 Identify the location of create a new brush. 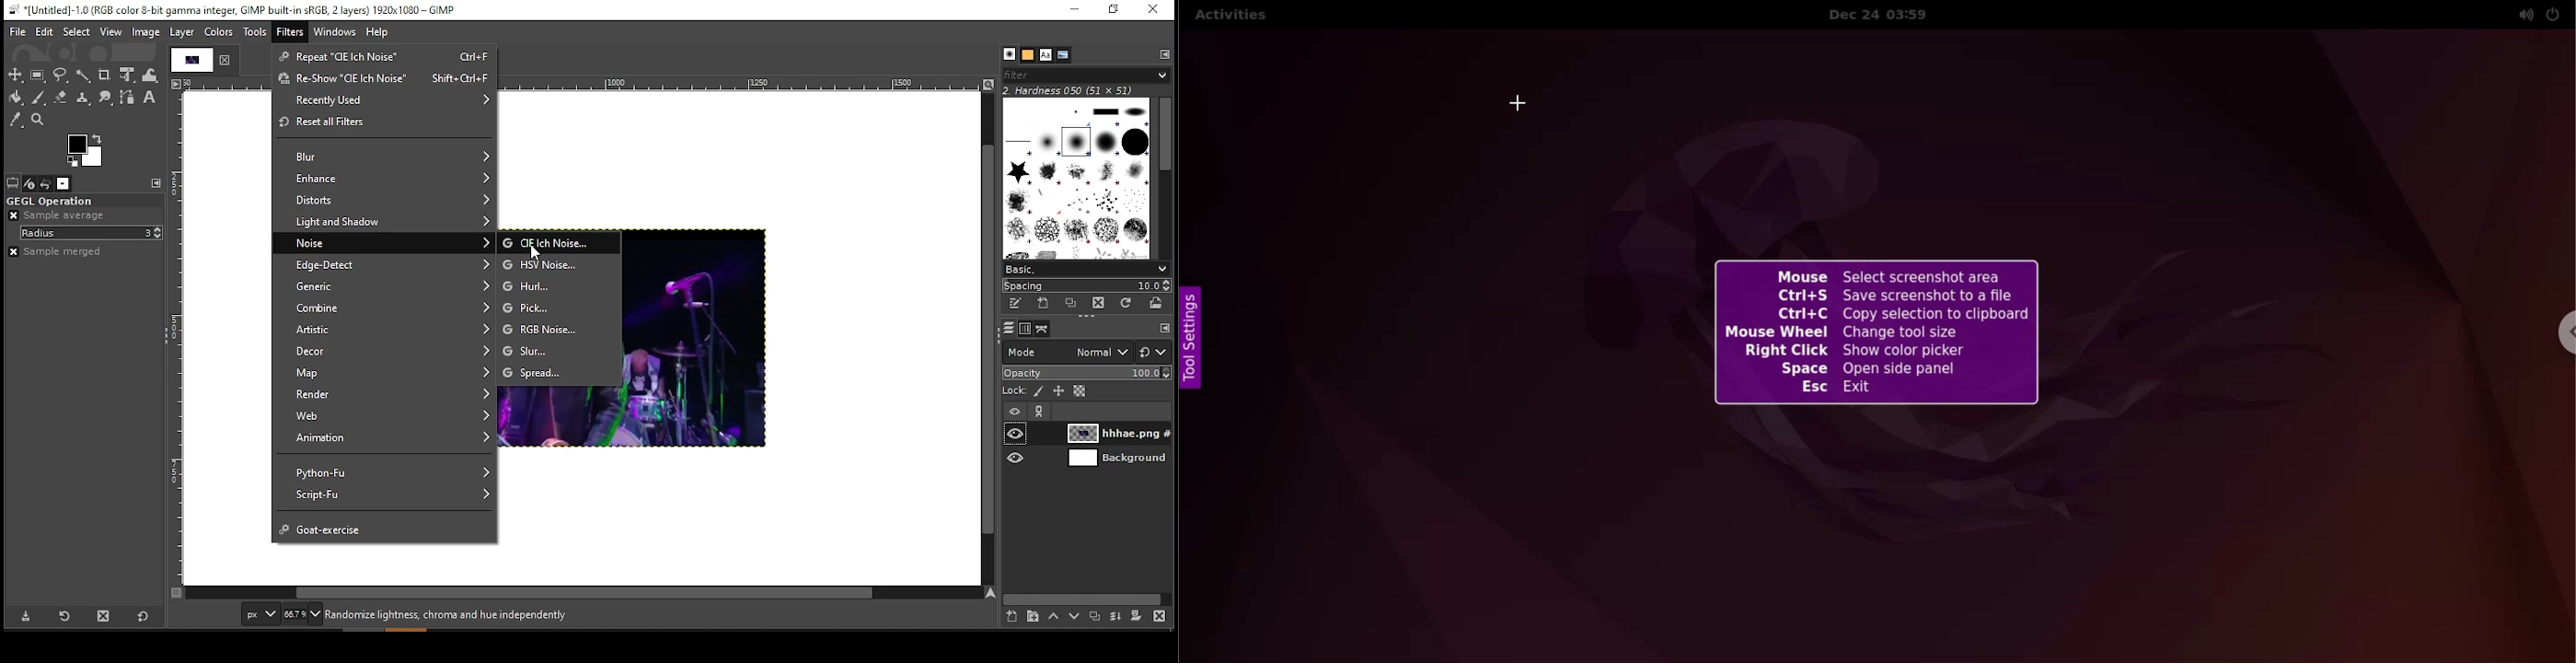
(1046, 305).